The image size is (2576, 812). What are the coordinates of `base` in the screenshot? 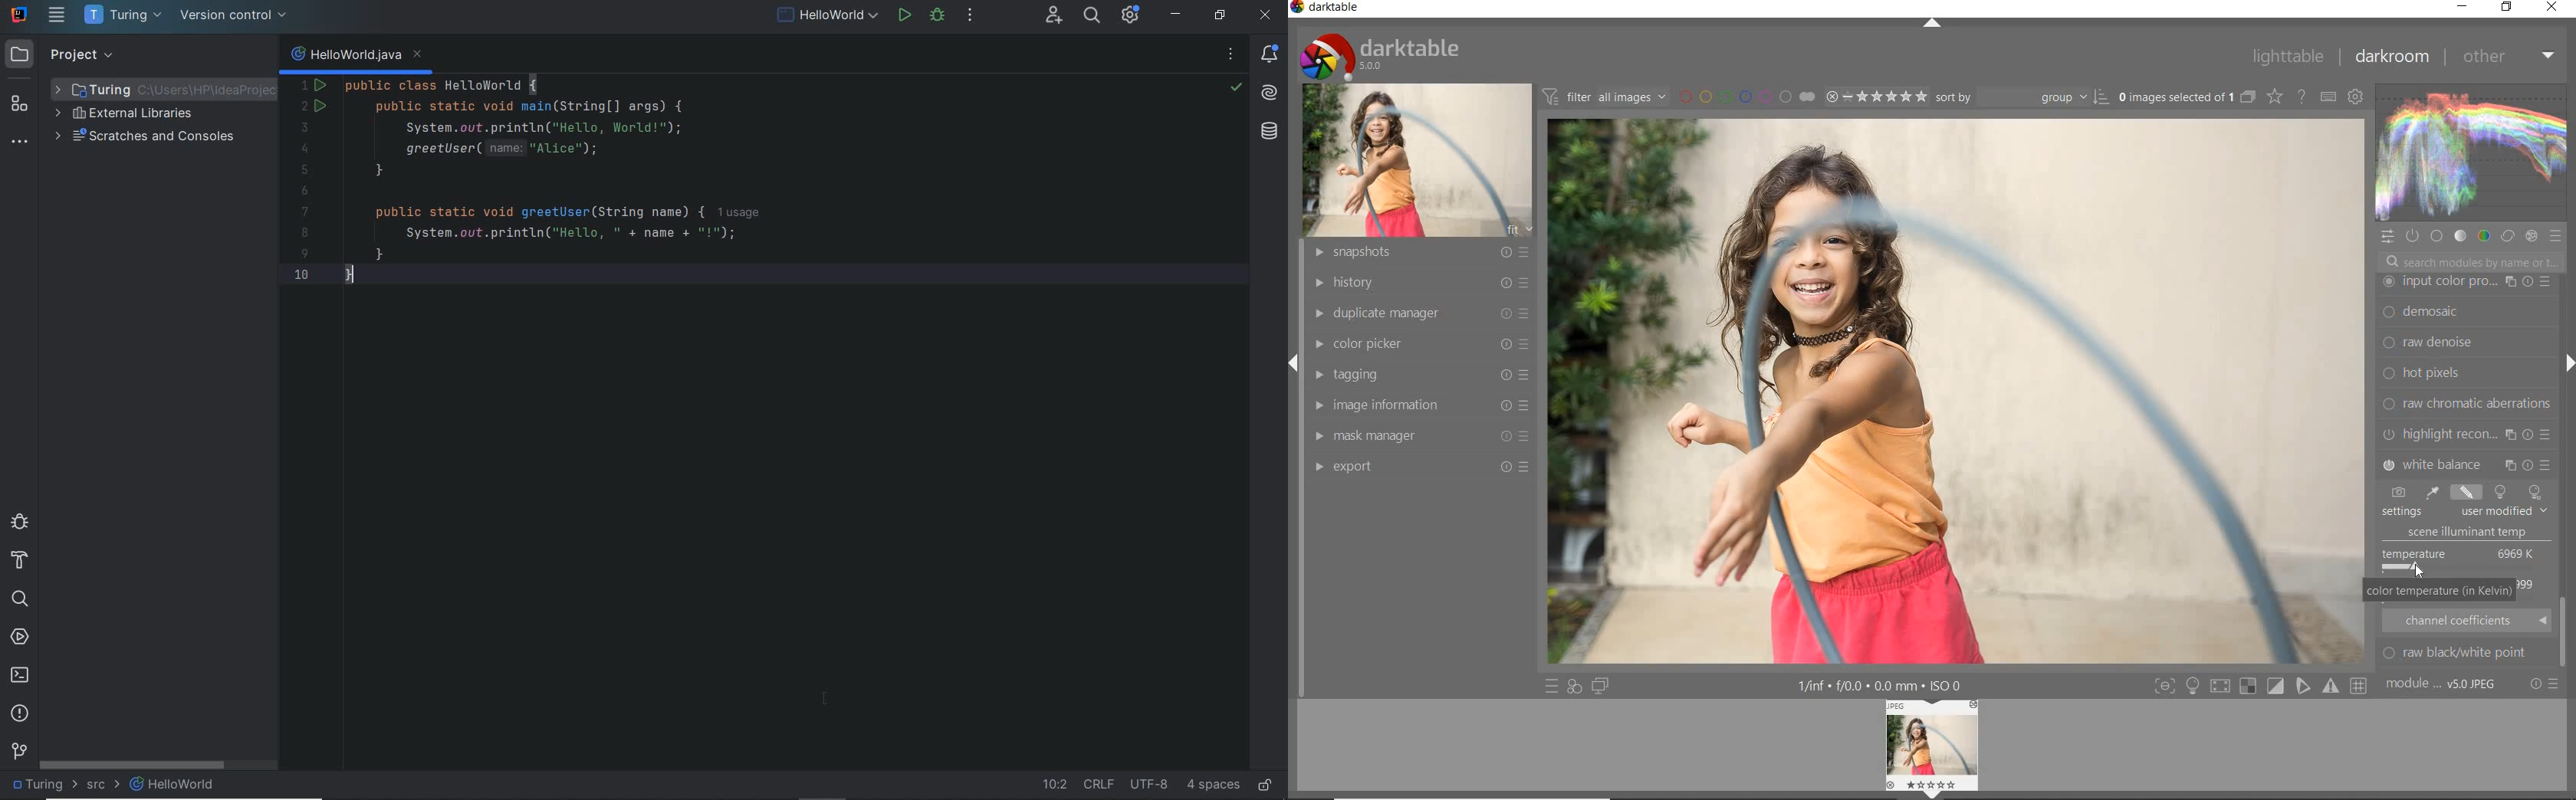 It's located at (2438, 238).